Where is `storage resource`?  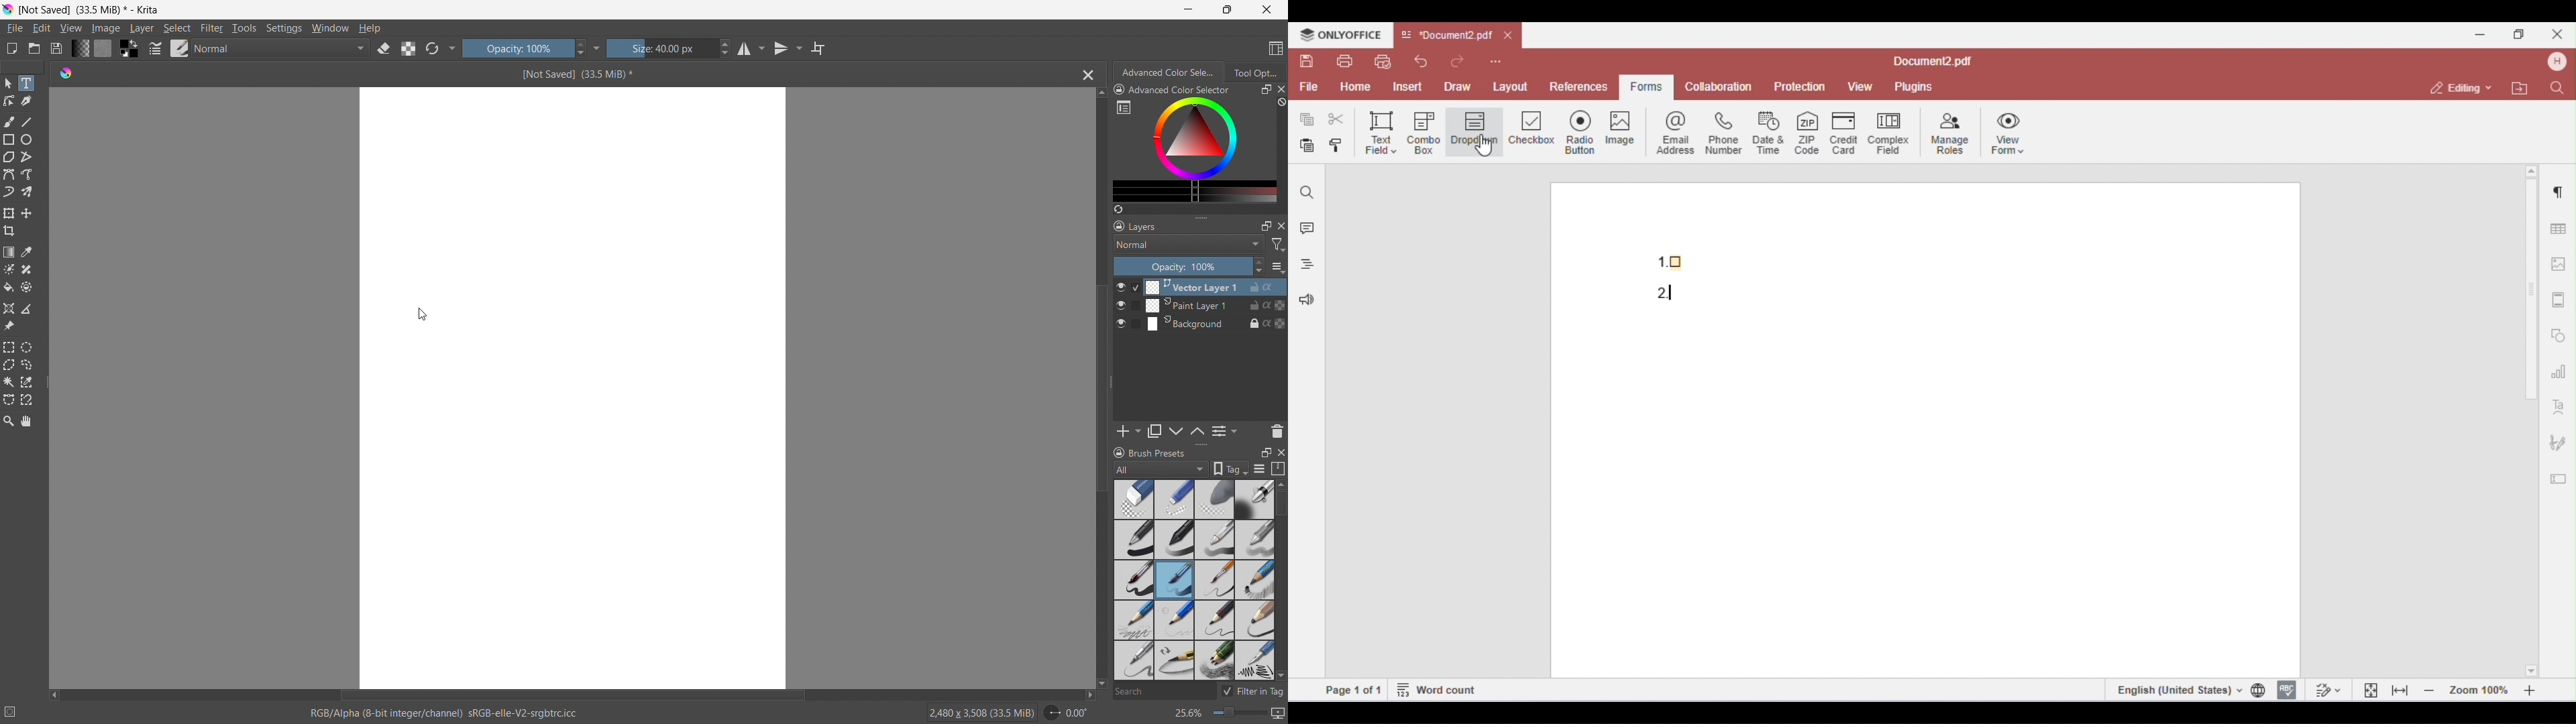
storage resource is located at coordinates (1279, 469).